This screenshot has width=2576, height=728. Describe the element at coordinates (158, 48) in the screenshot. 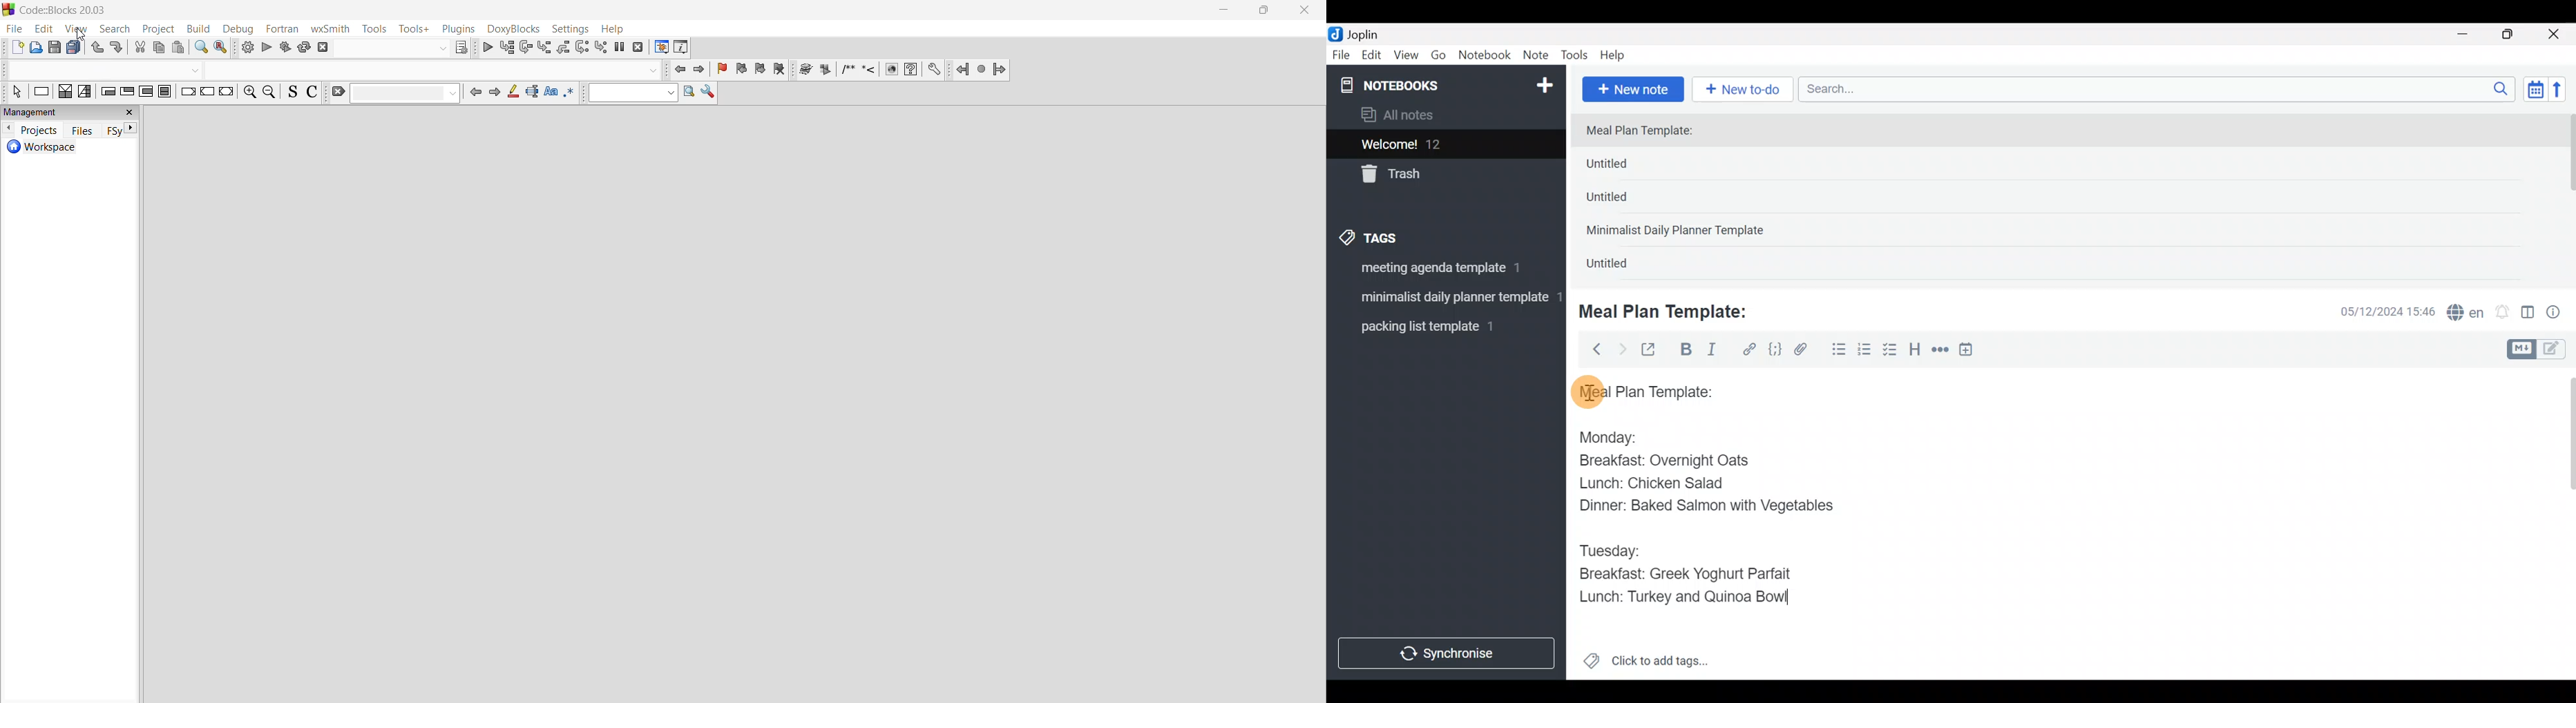

I see `copy` at that location.